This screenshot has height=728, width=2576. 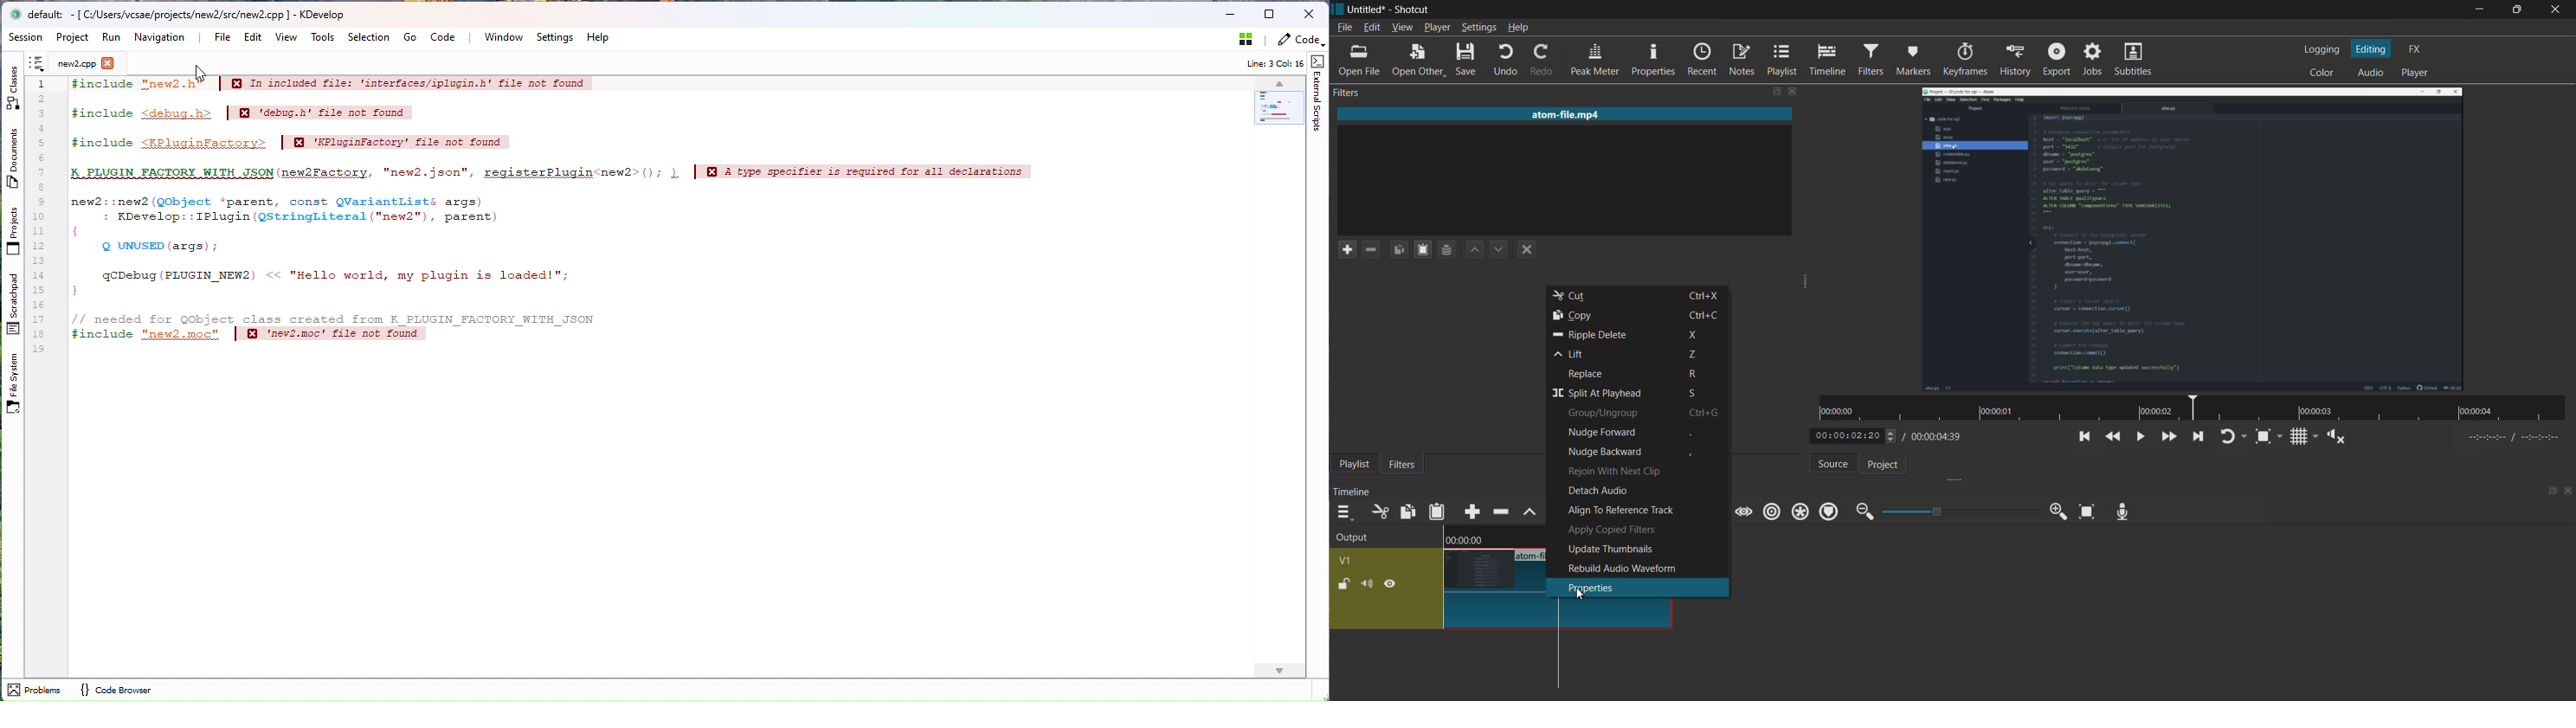 I want to click on close timeline, so click(x=2568, y=493).